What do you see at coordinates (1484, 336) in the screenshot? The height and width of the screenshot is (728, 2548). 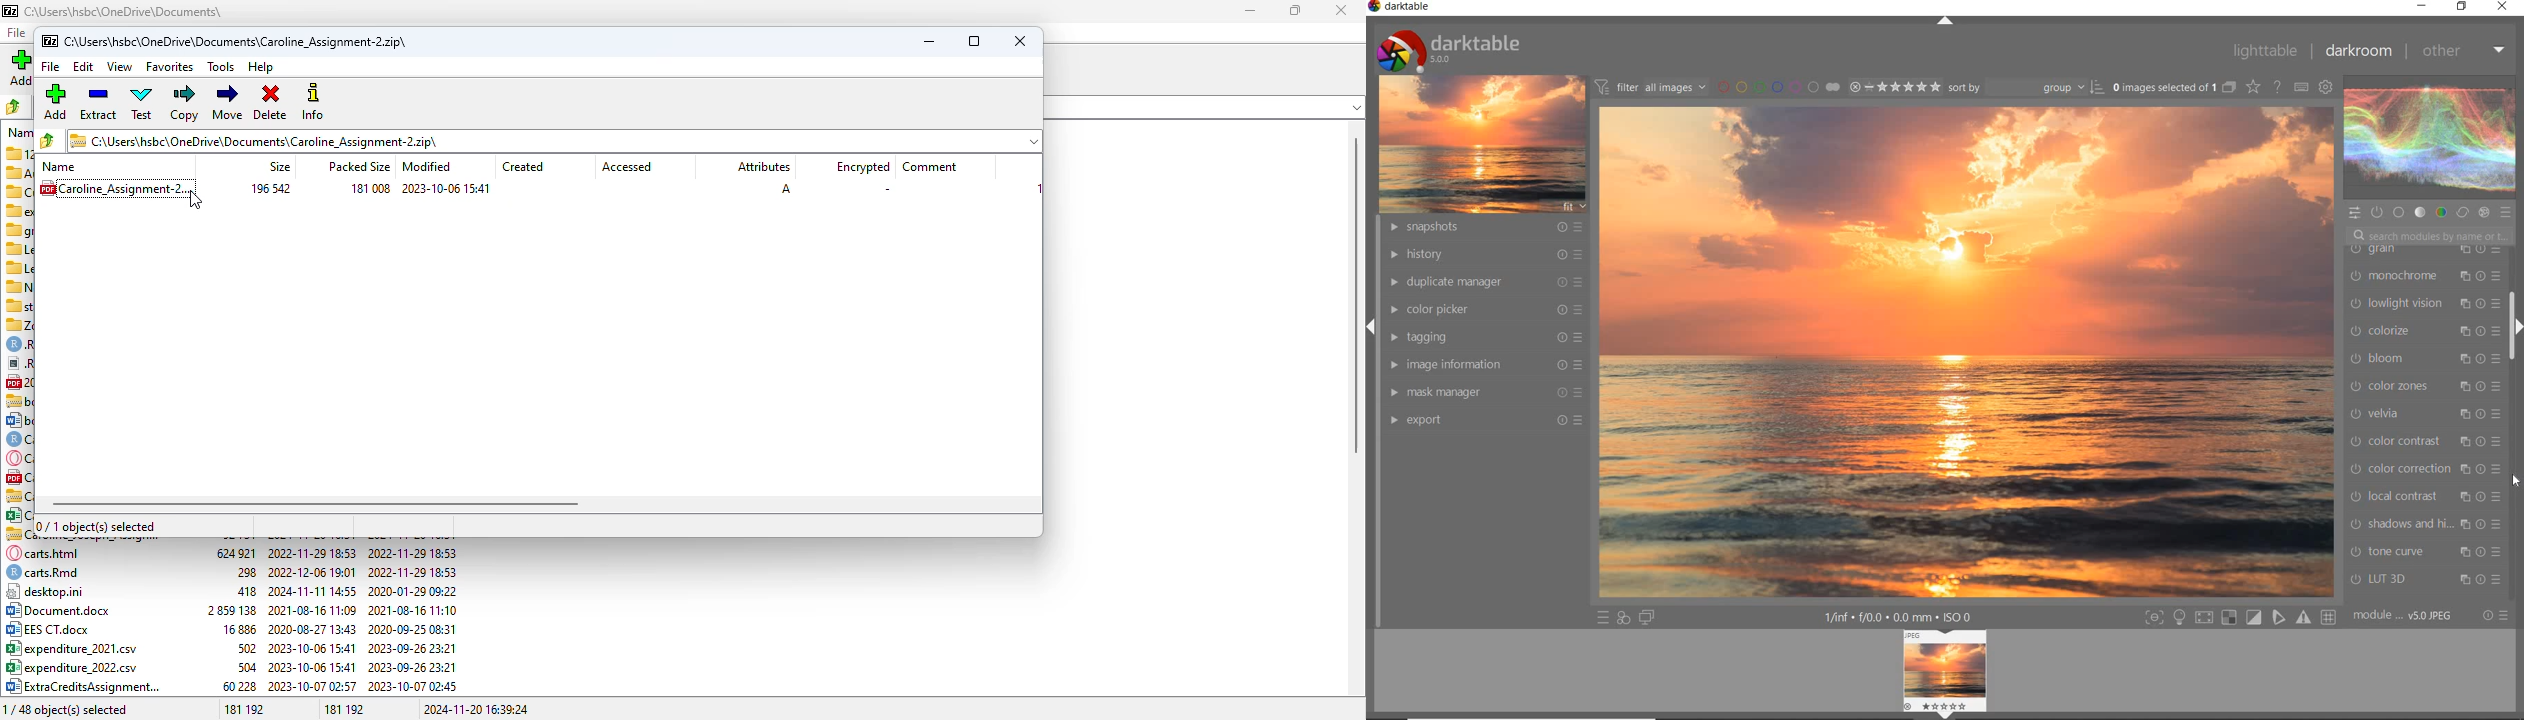 I see `TAGGING` at bounding box center [1484, 336].